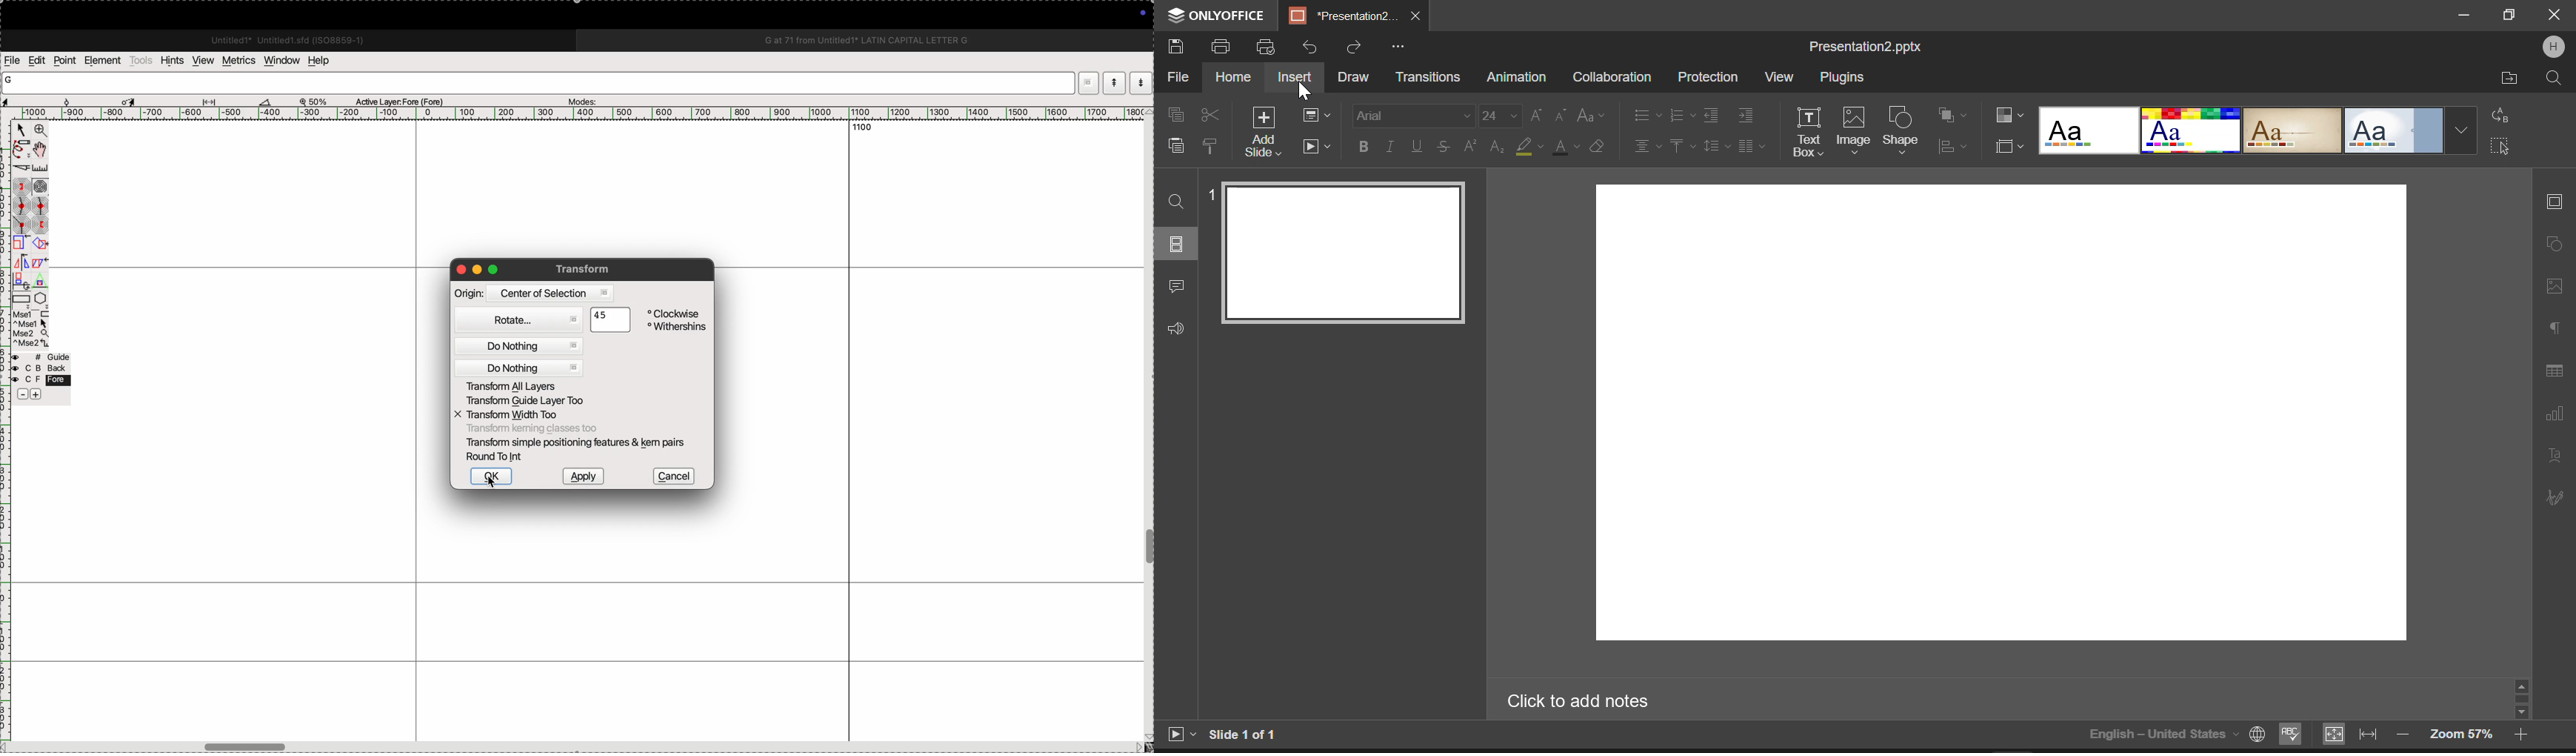  Describe the element at coordinates (21, 187) in the screenshot. I see `next constraint point` at that location.